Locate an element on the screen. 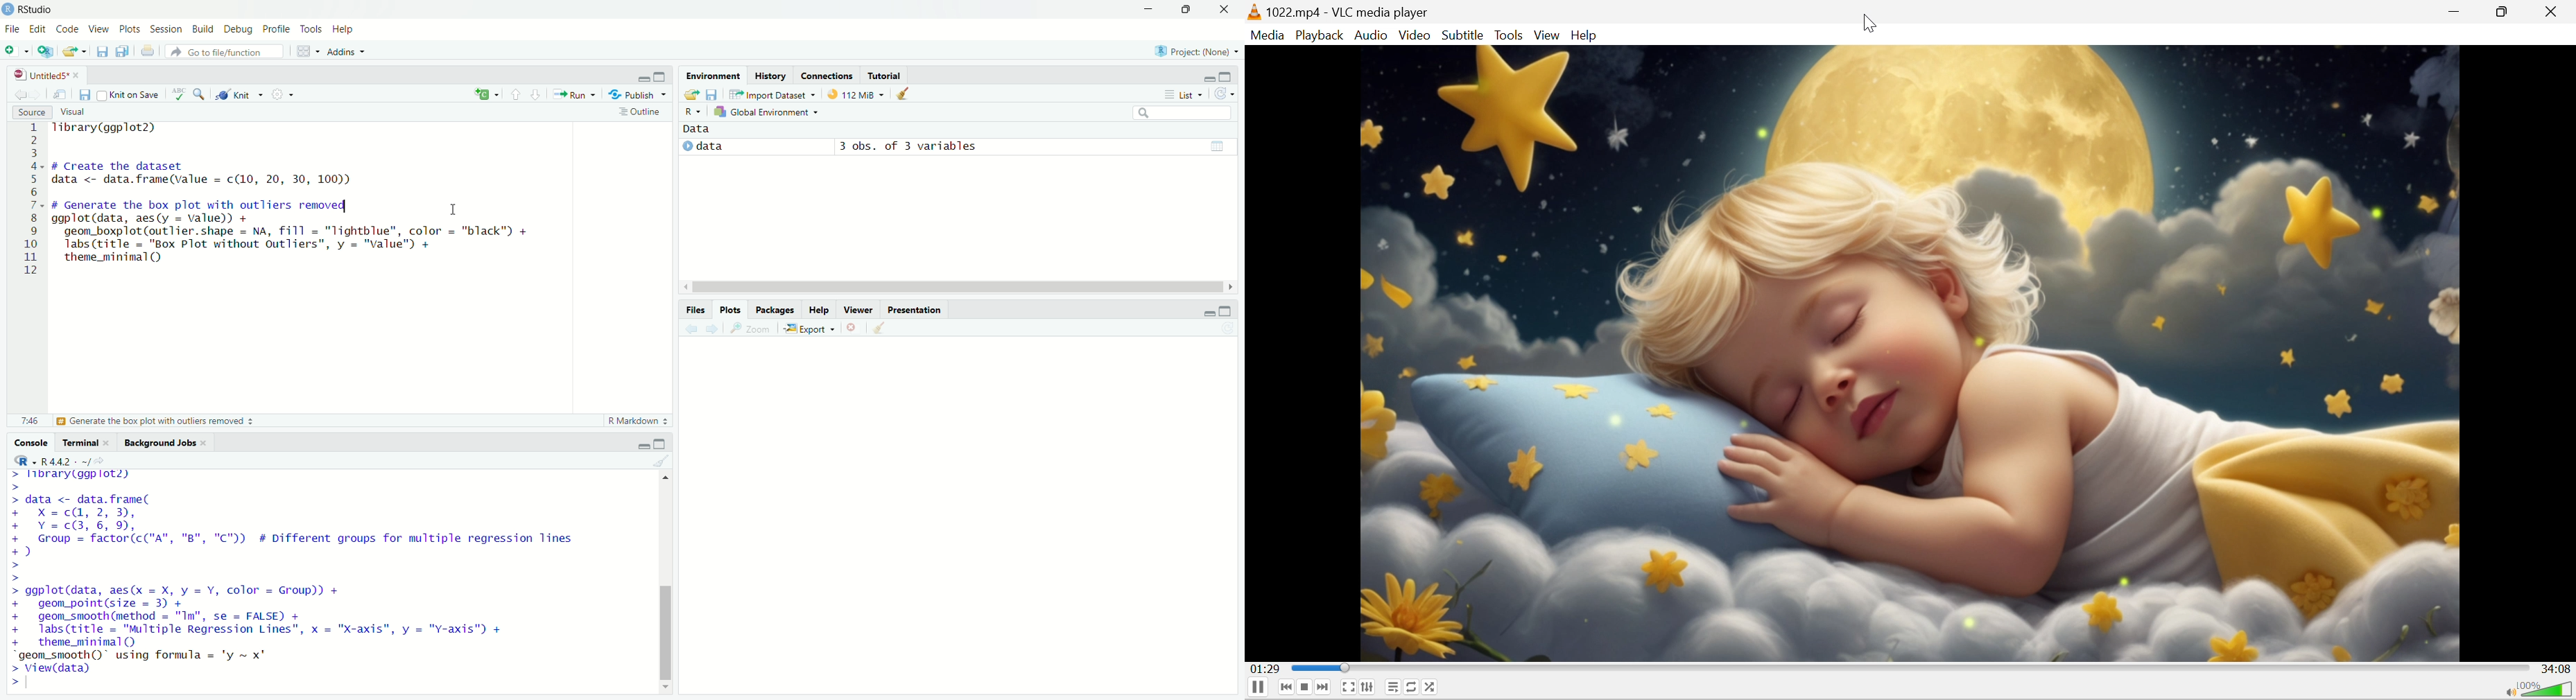 Image resolution: width=2576 pixels, height=700 pixels. Tutorial is located at coordinates (886, 74).